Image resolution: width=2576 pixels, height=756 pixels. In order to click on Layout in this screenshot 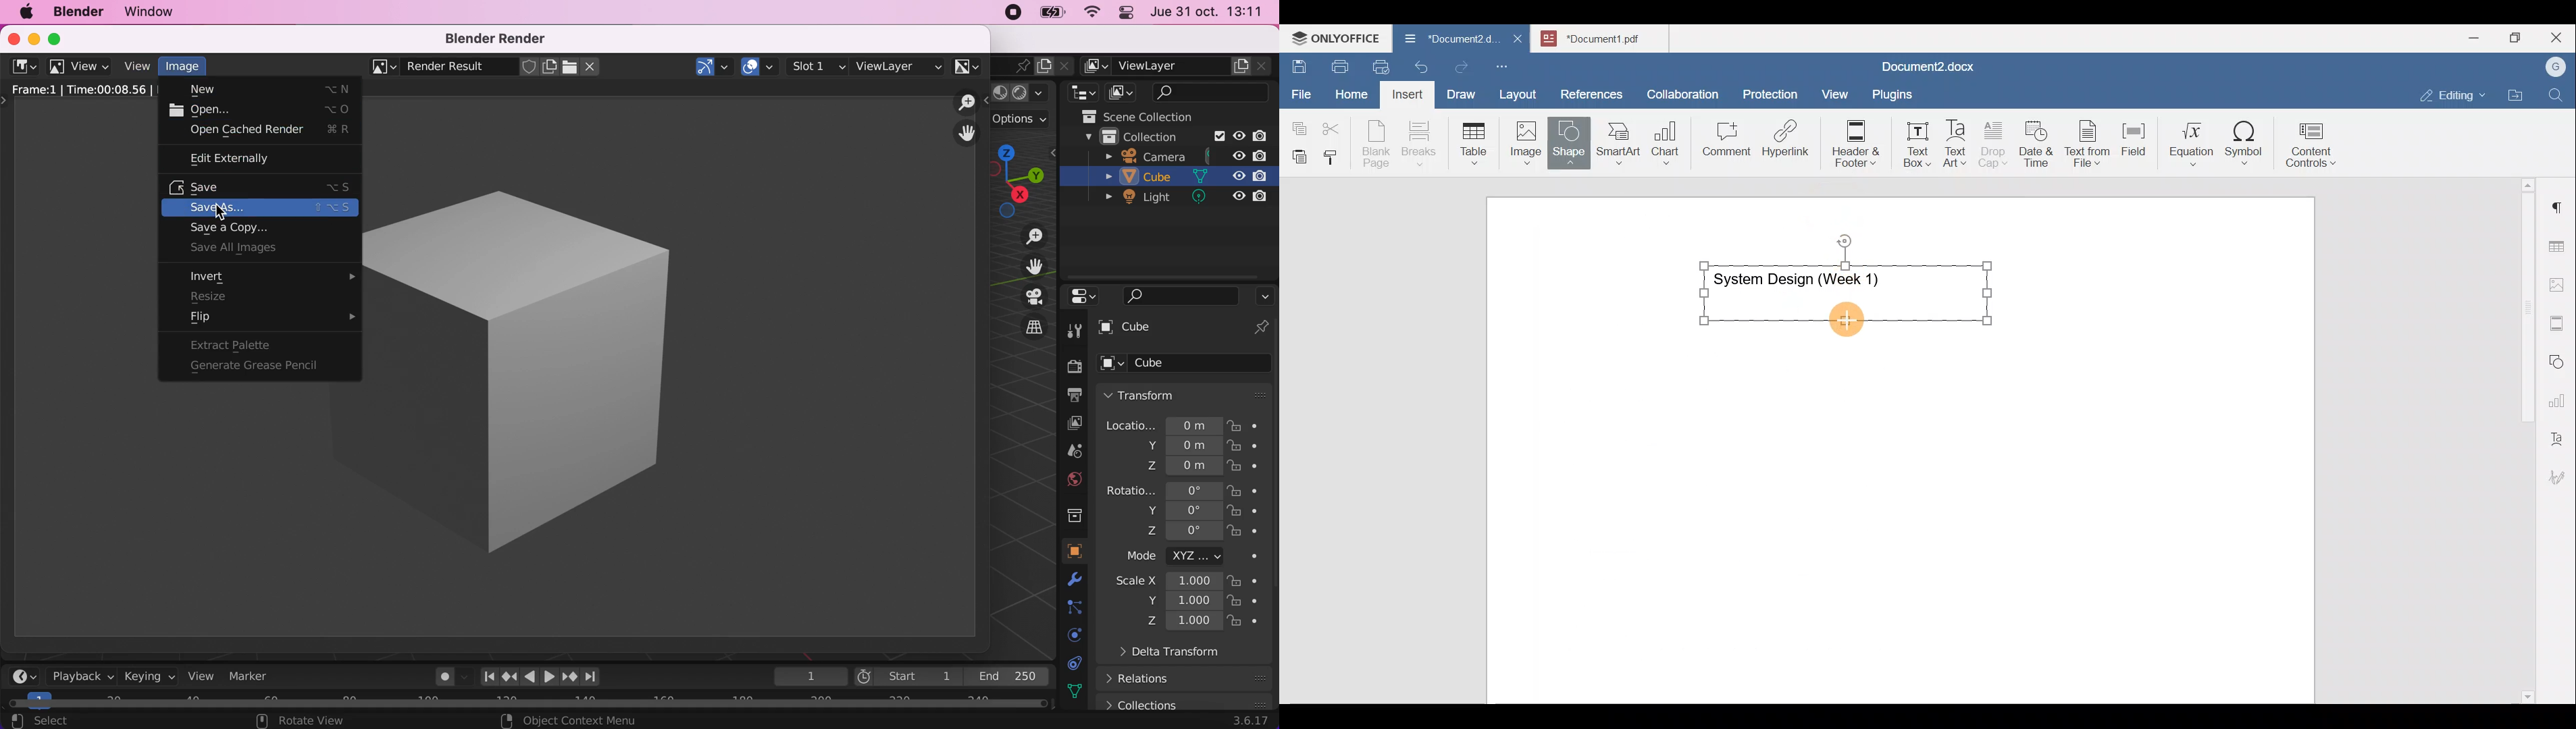, I will do `click(1521, 92)`.